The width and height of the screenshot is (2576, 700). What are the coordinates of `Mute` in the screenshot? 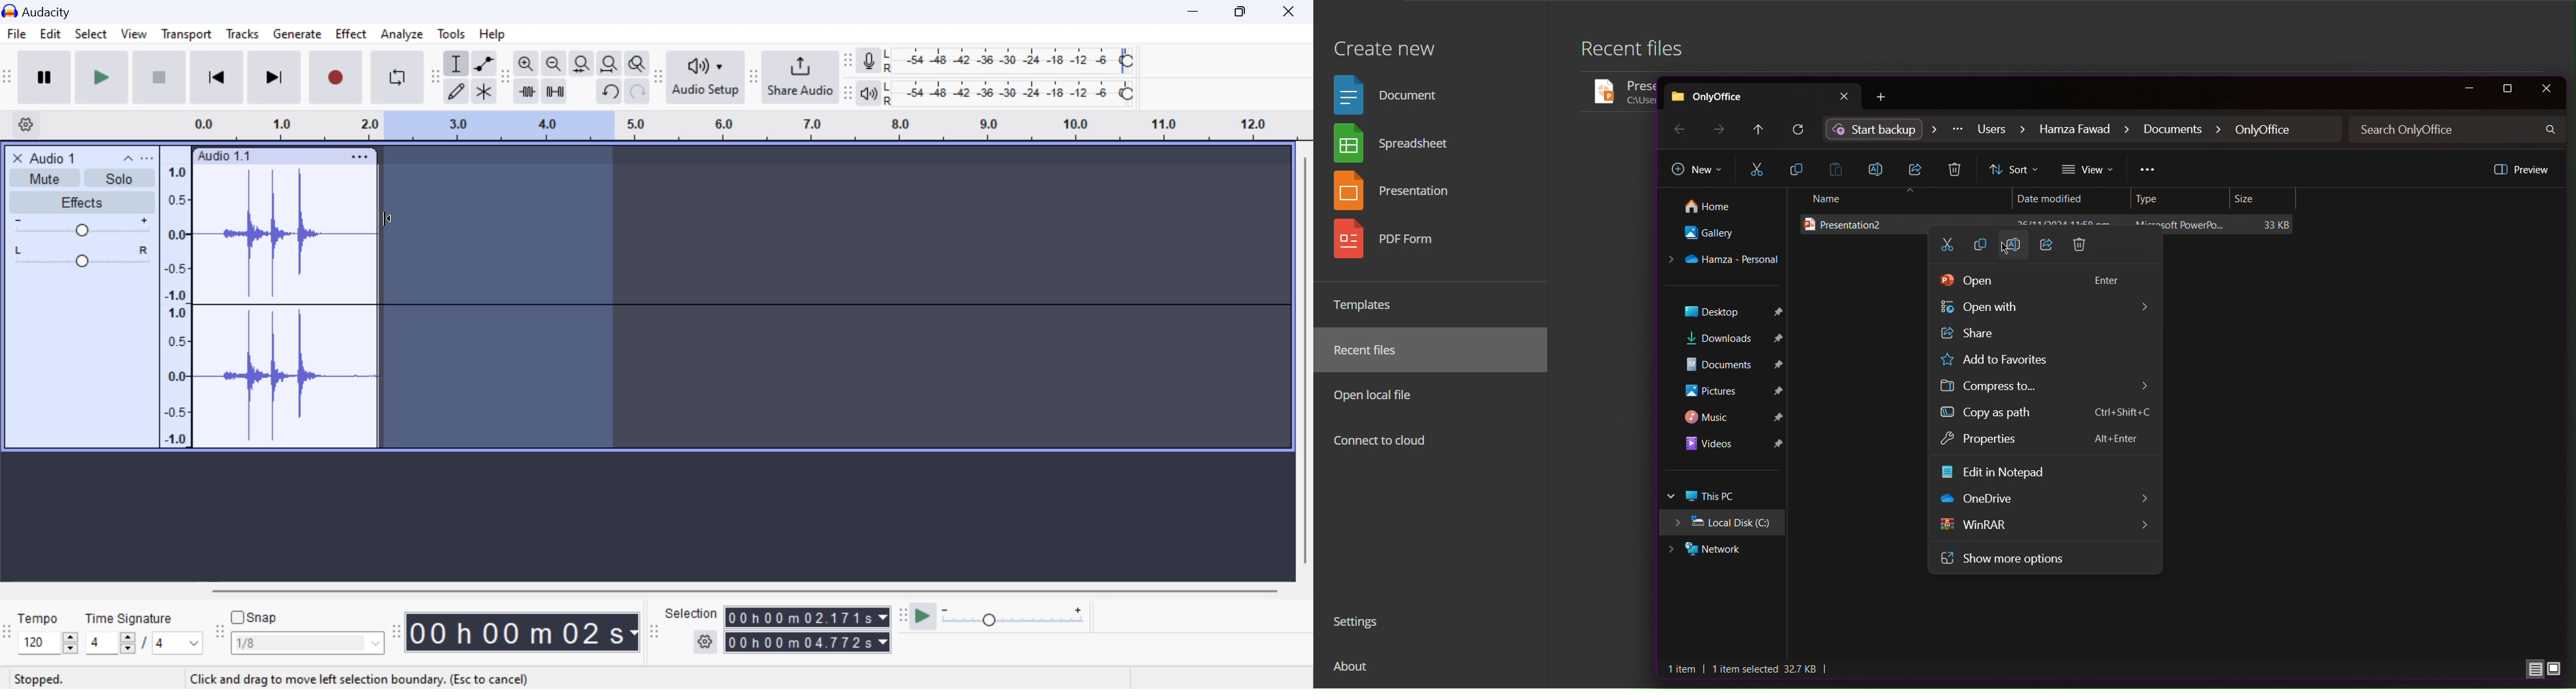 It's located at (47, 177).